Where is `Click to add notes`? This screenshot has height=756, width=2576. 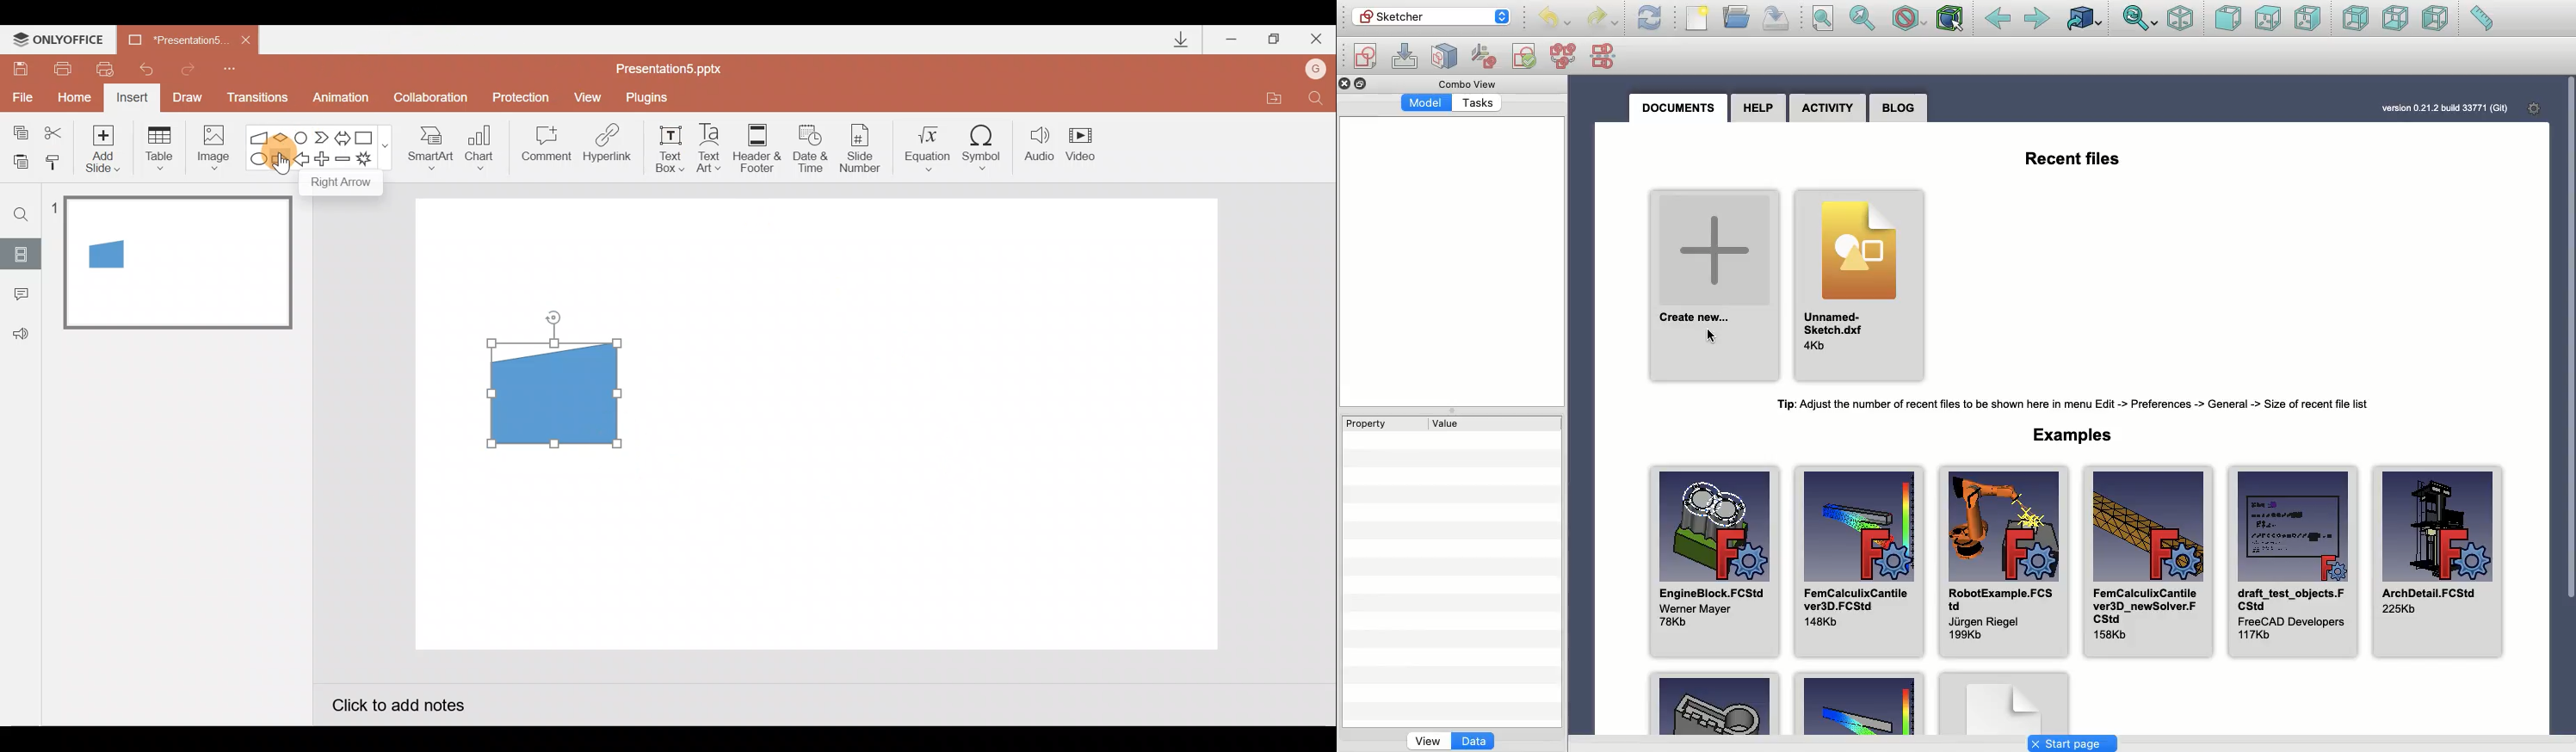
Click to add notes is located at coordinates (397, 707).